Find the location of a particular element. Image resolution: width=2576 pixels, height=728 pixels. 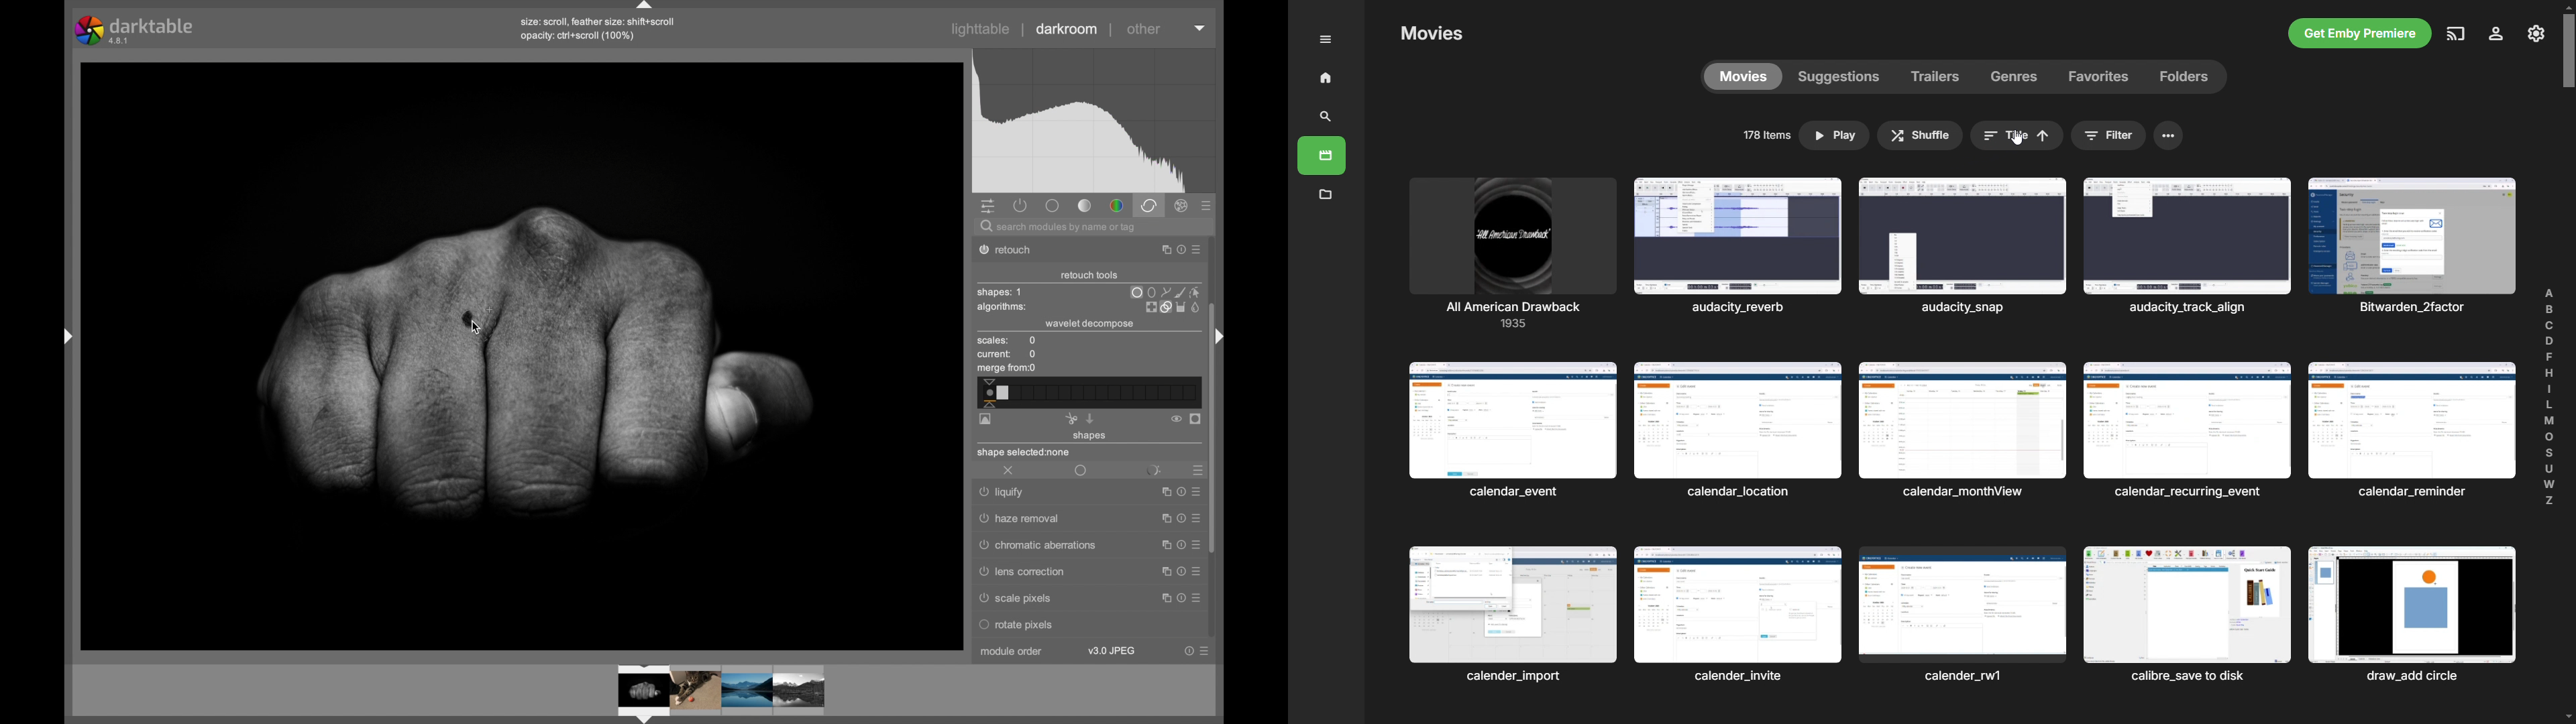

sort by is located at coordinates (2017, 136).